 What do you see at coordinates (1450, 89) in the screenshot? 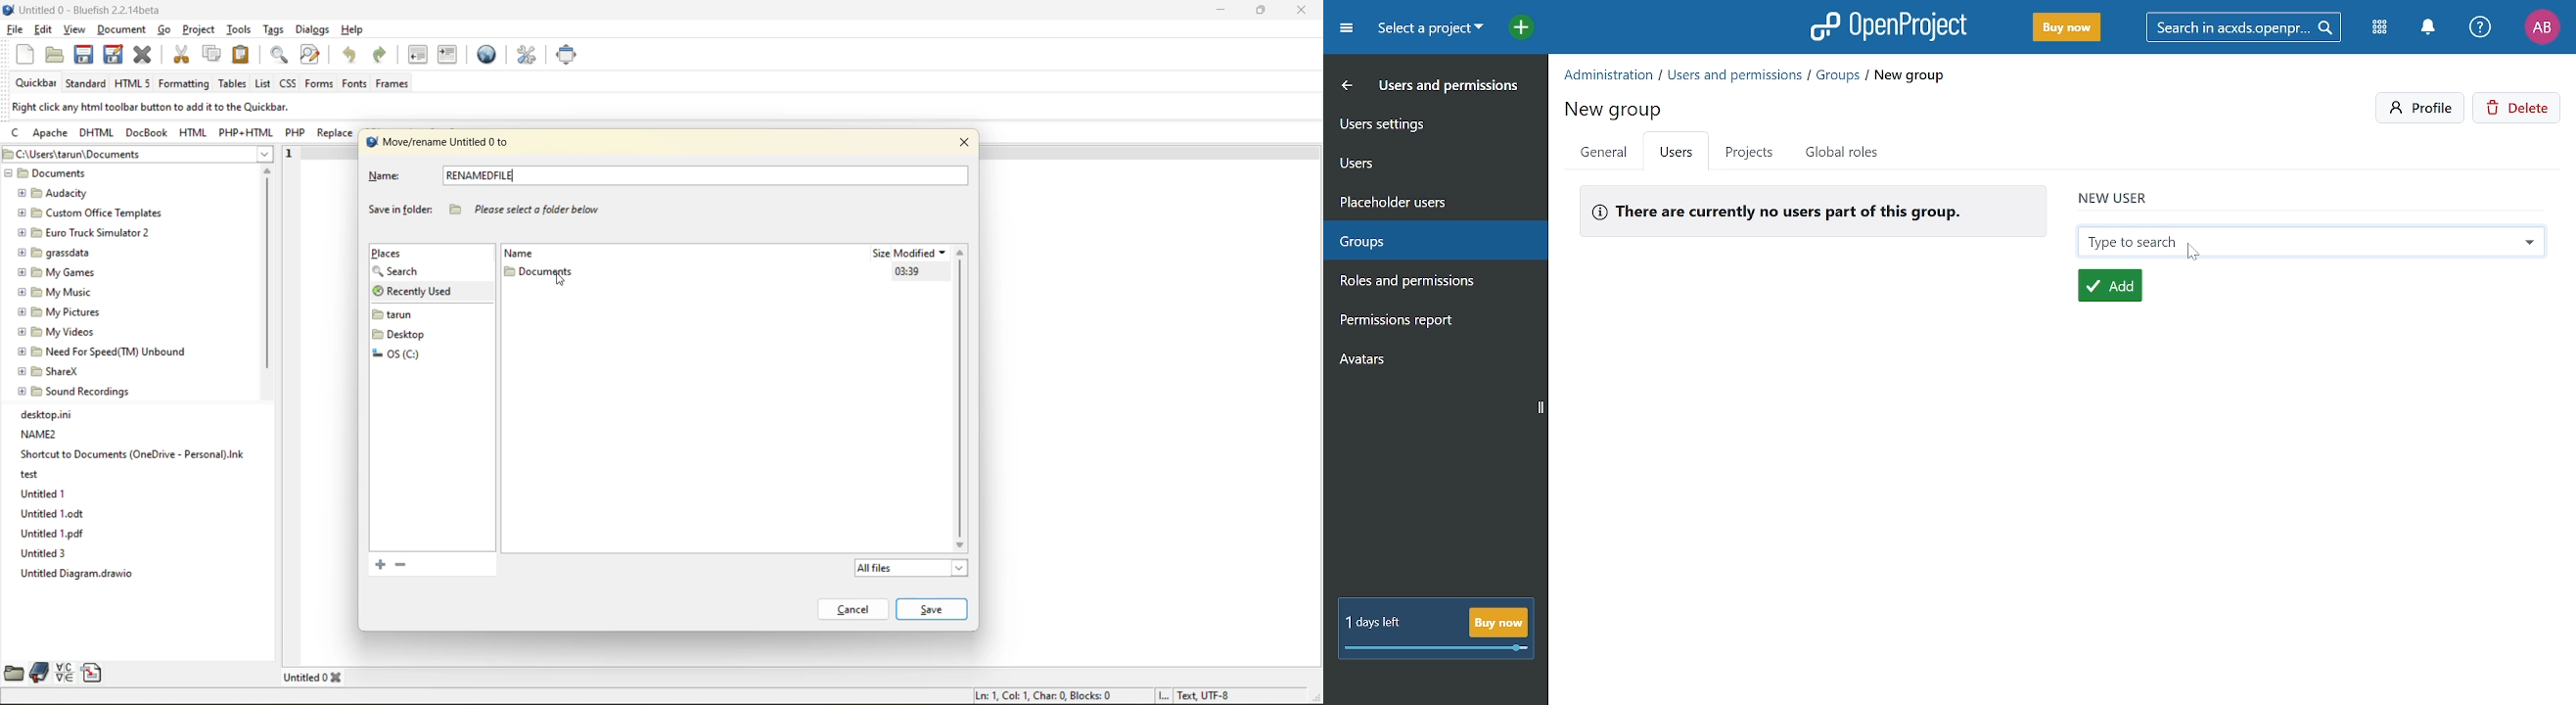
I see `Users and permissoins` at bounding box center [1450, 89].